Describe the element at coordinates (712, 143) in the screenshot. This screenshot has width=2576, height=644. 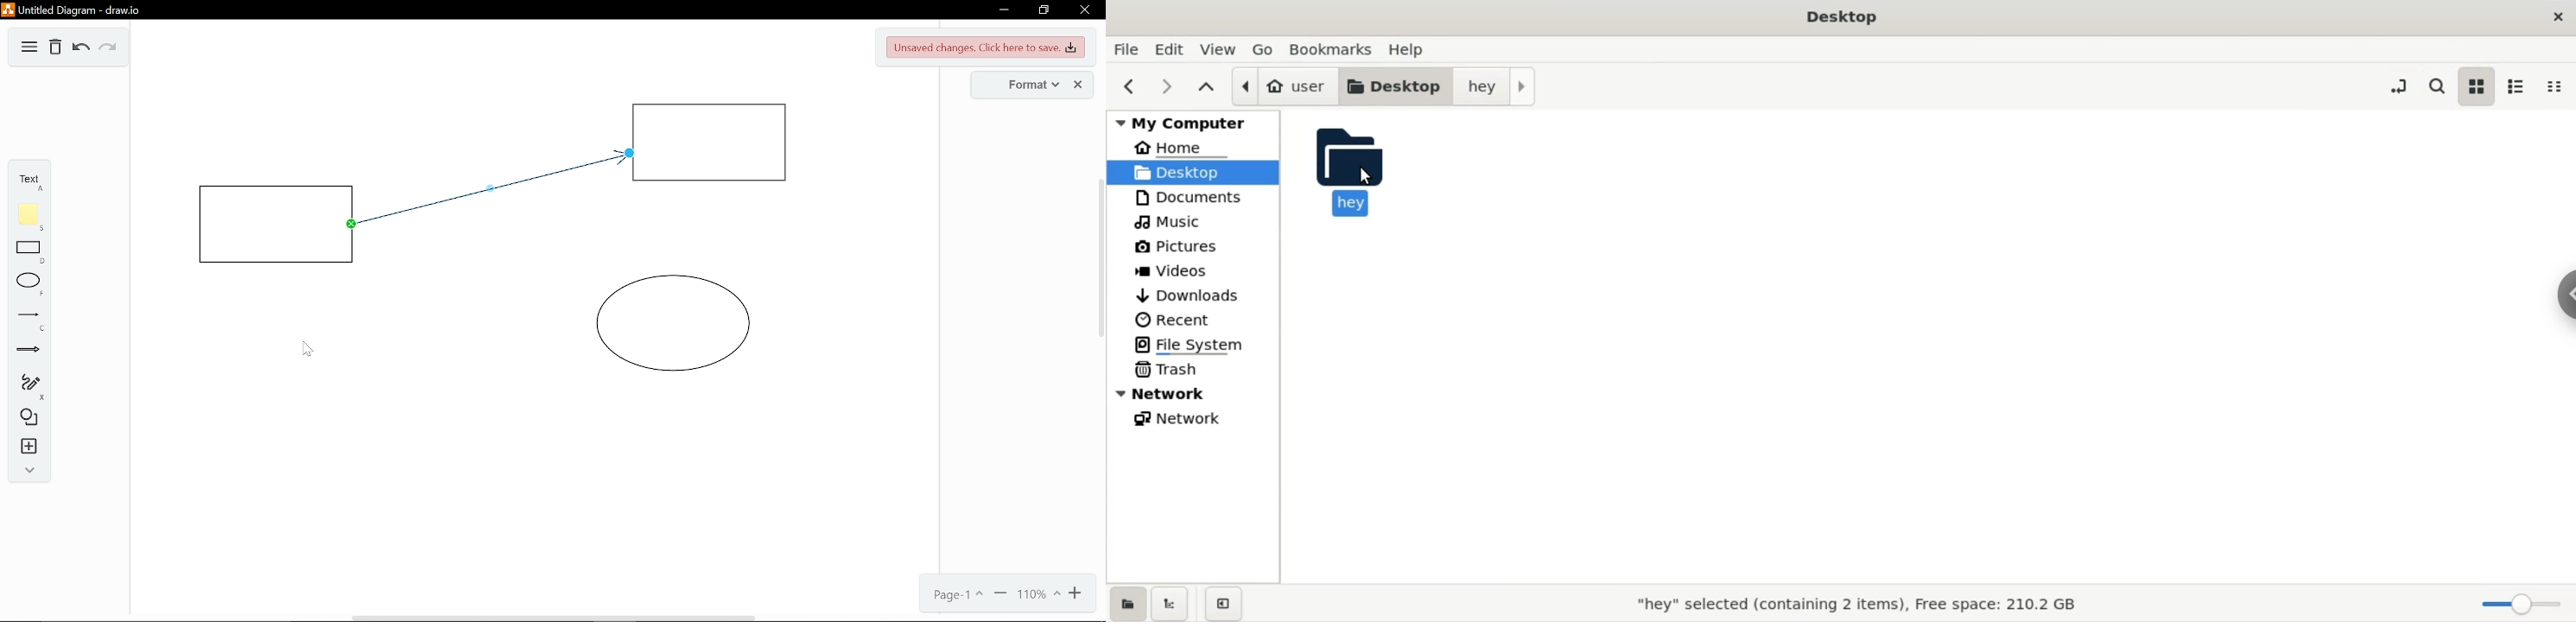
I see `Rectangle` at that location.